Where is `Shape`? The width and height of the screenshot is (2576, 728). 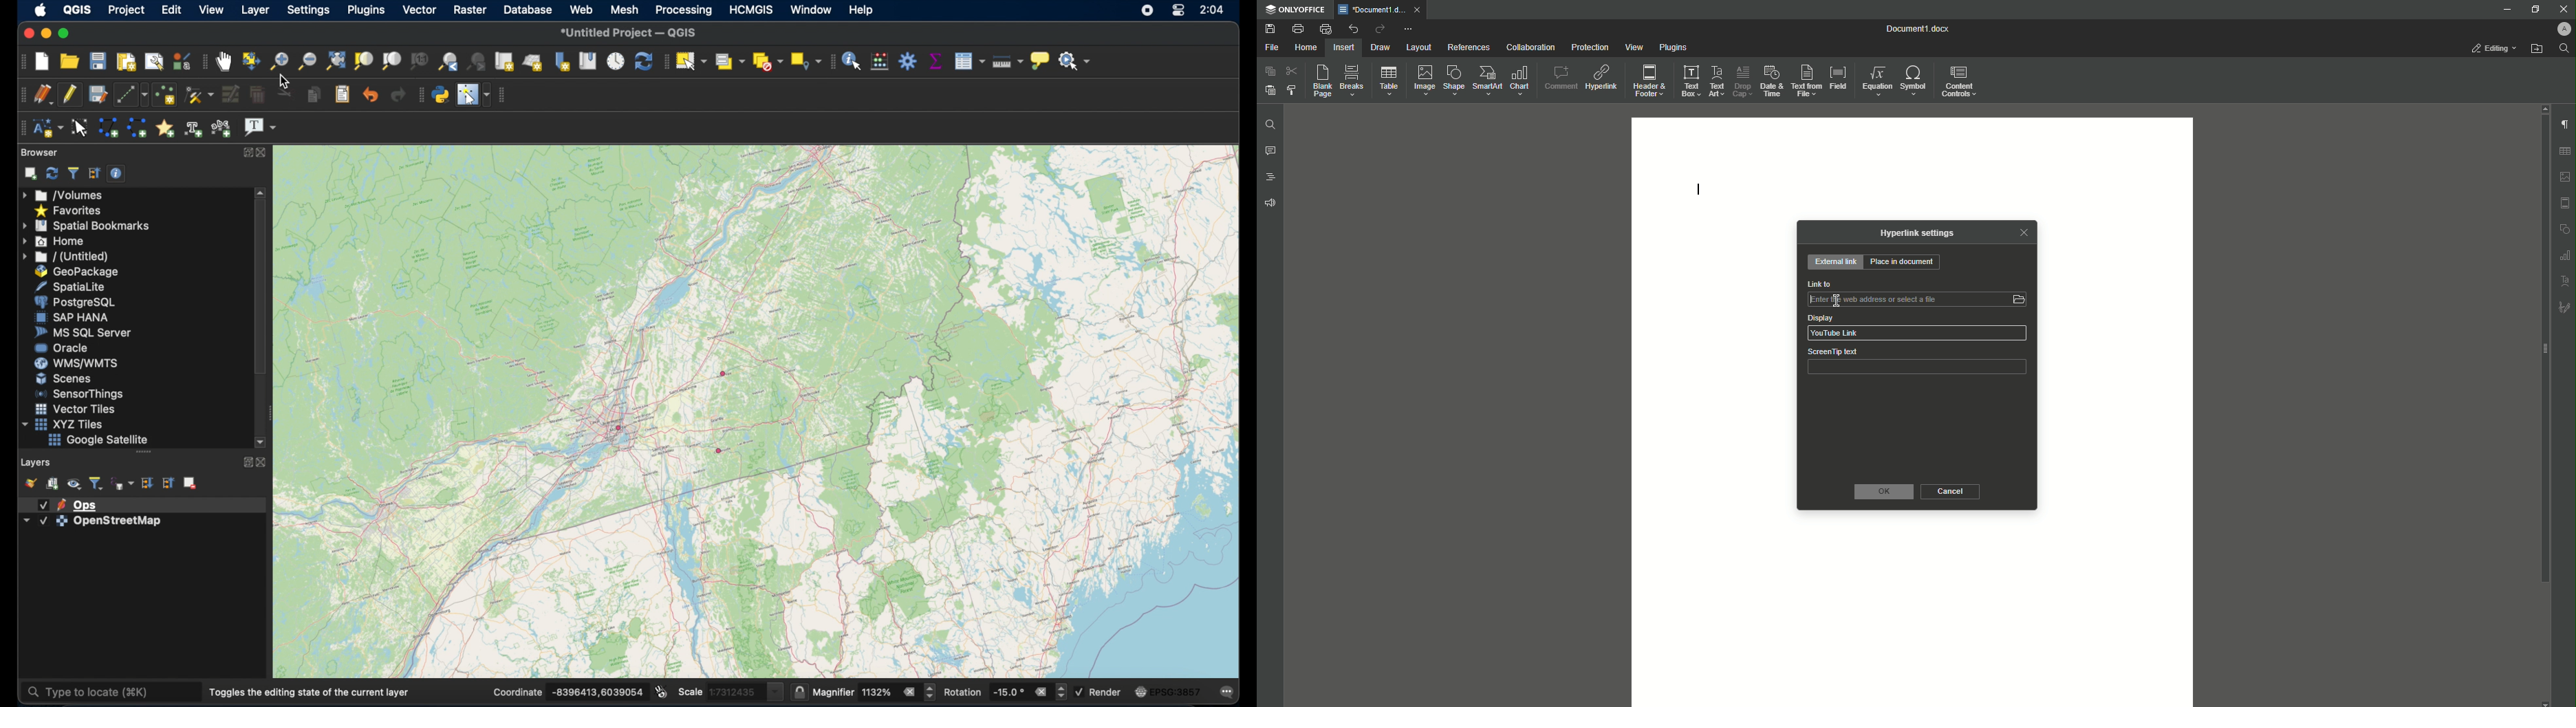 Shape is located at coordinates (1453, 80).